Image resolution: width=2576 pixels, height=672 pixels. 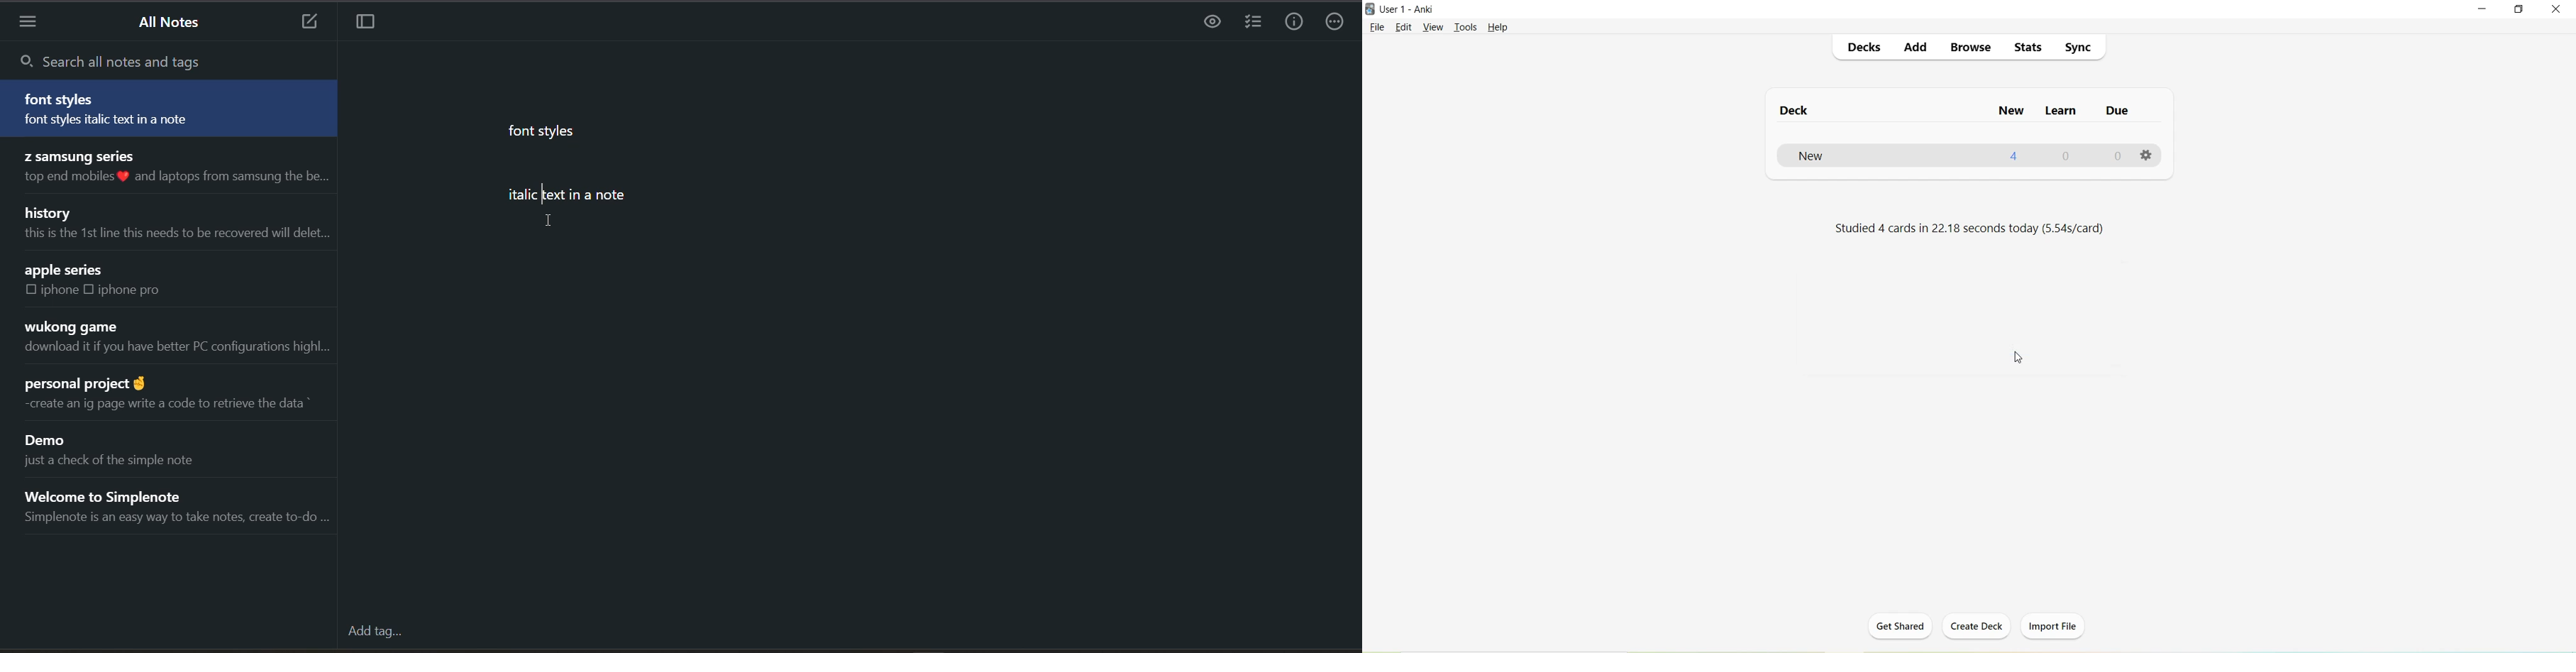 I want to click on Create Deck, so click(x=1978, y=627).